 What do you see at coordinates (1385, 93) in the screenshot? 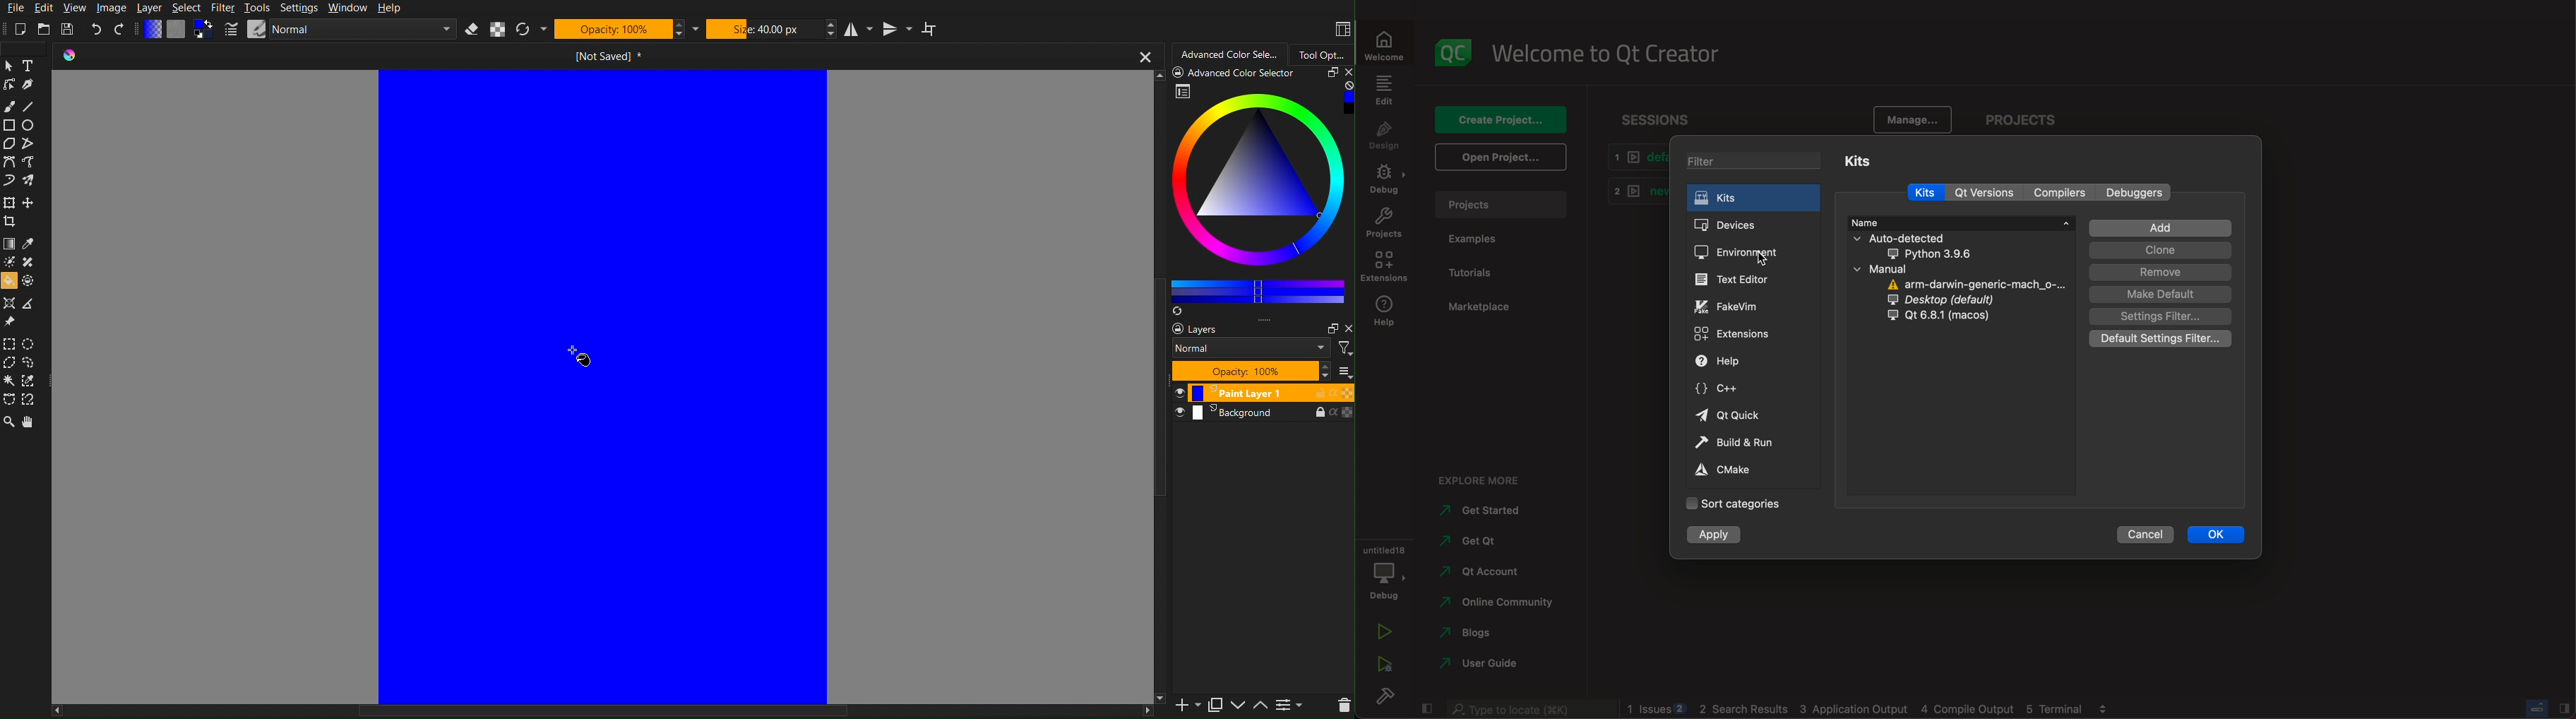
I see `edit` at bounding box center [1385, 93].